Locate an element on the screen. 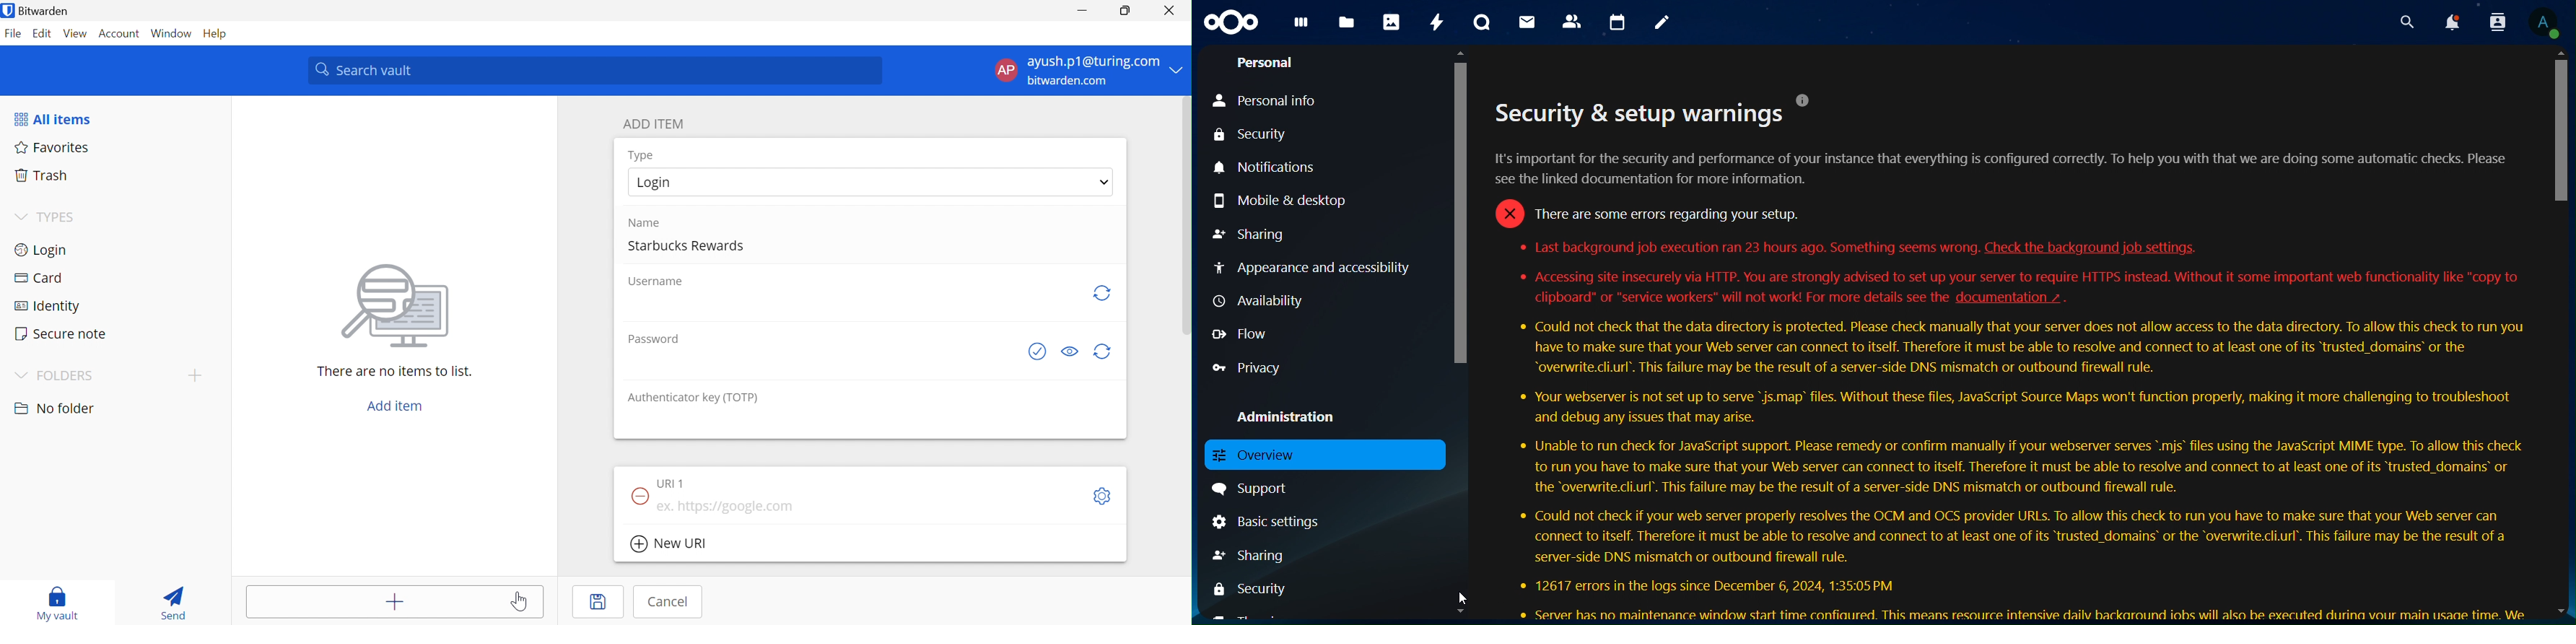 The image size is (2576, 644). View Profile is located at coordinates (2545, 23).